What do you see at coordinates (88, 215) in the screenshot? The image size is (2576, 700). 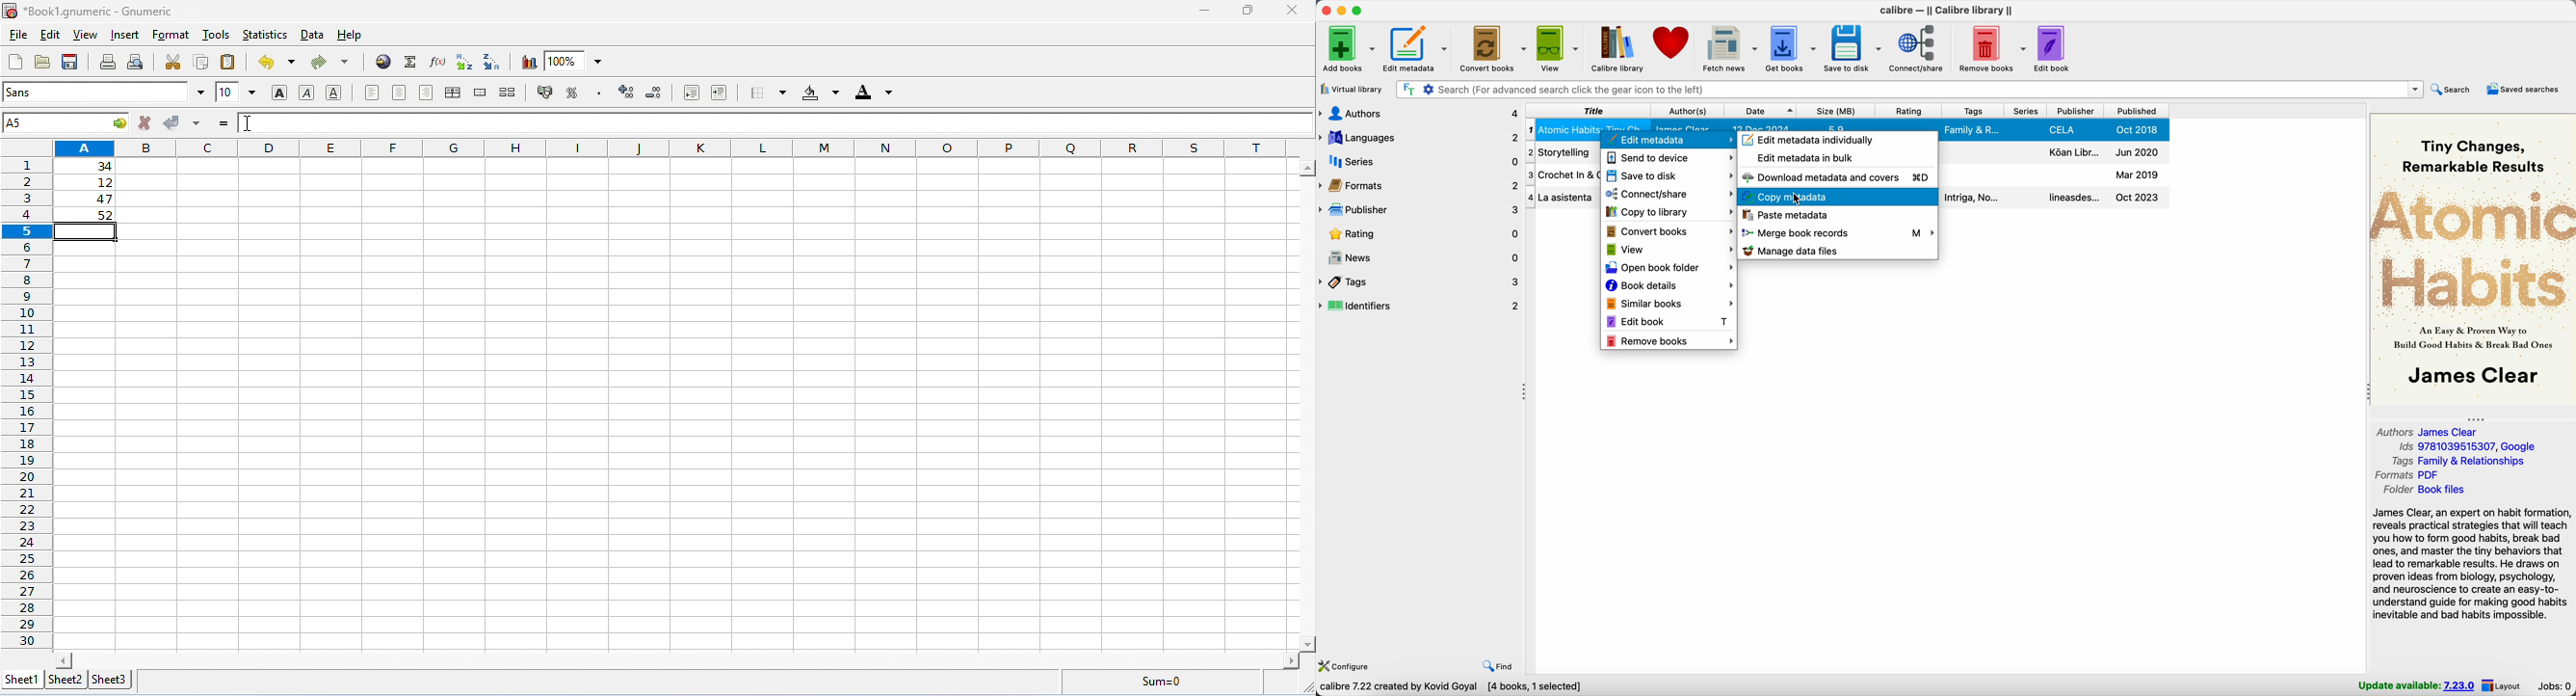 I see `52` at bounding box center [88, 215].